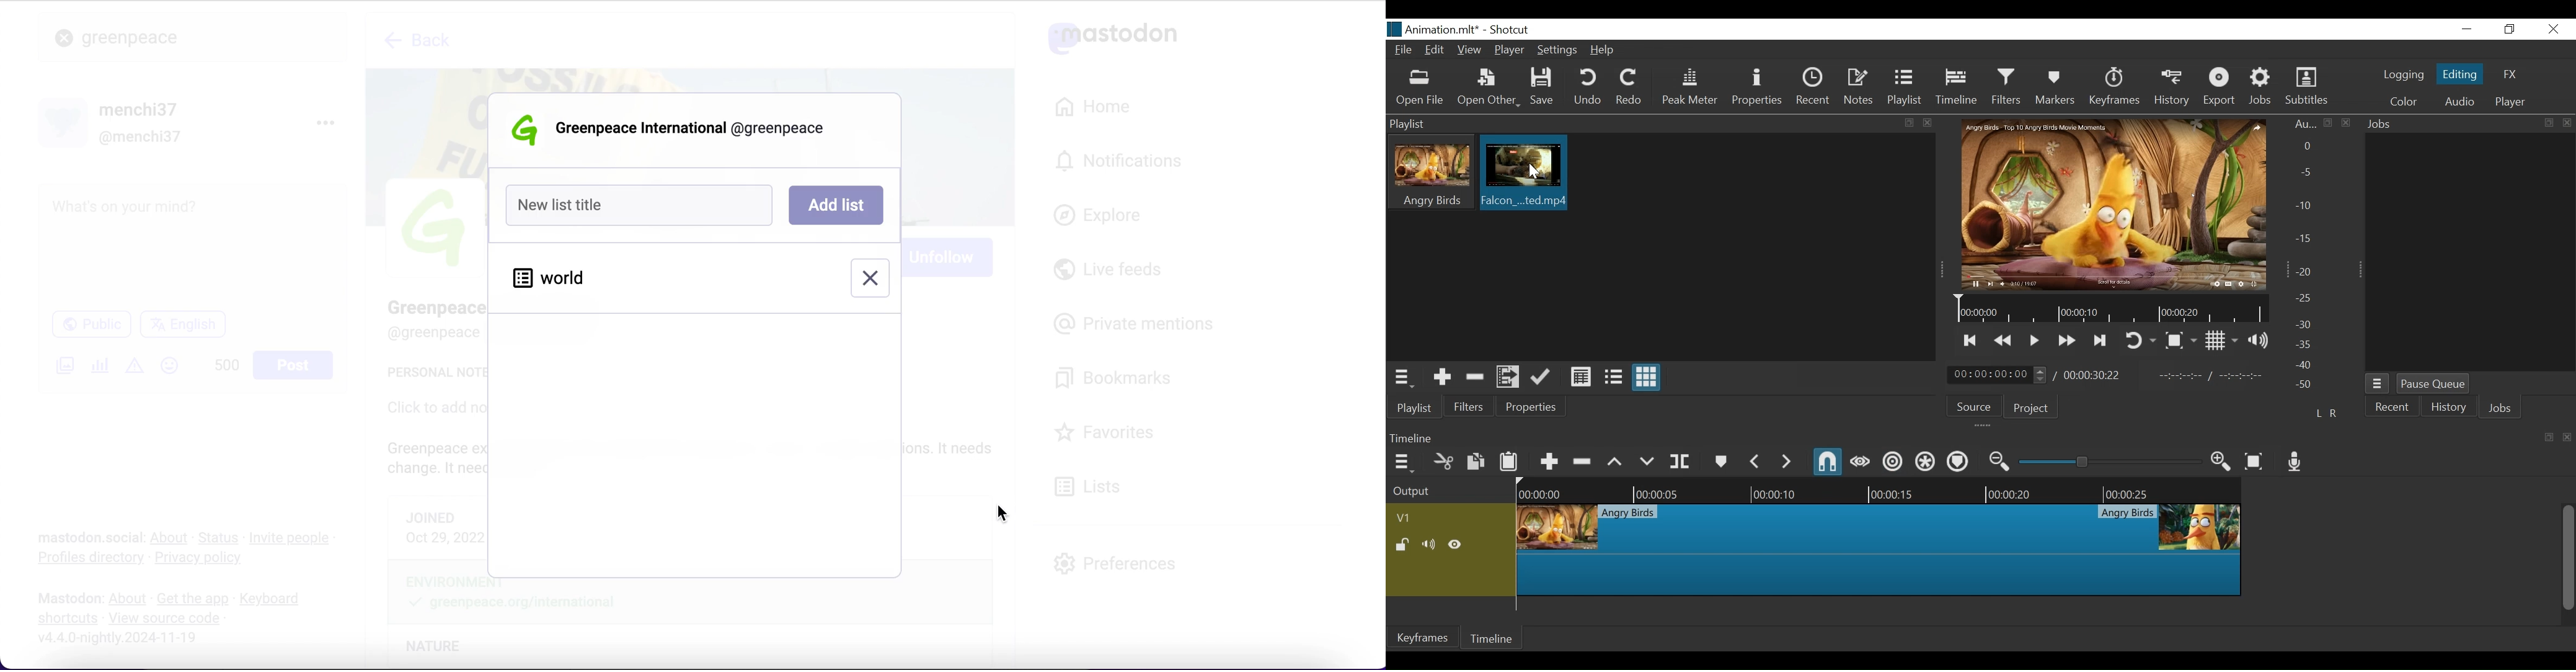 This screenshot has height=672, width=2576. I want to click on get the app, so click(192, 598).